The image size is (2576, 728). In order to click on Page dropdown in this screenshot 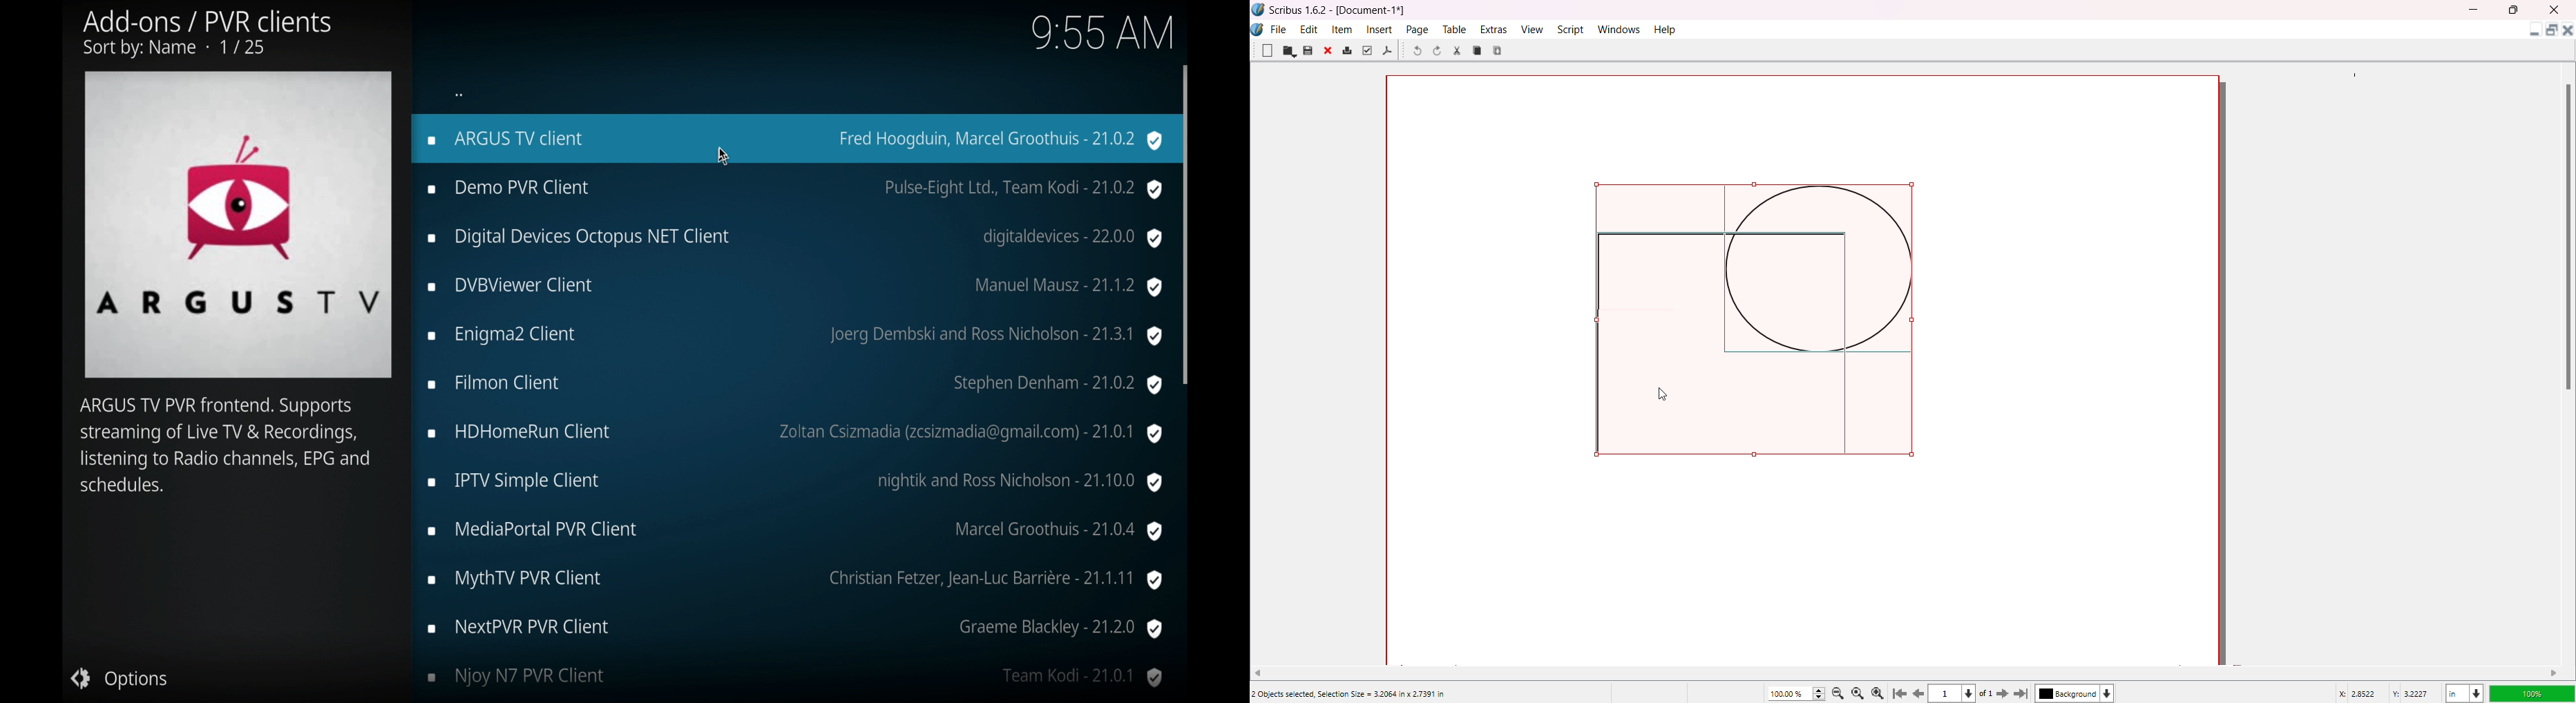, I will do `click(1974, 693)`.